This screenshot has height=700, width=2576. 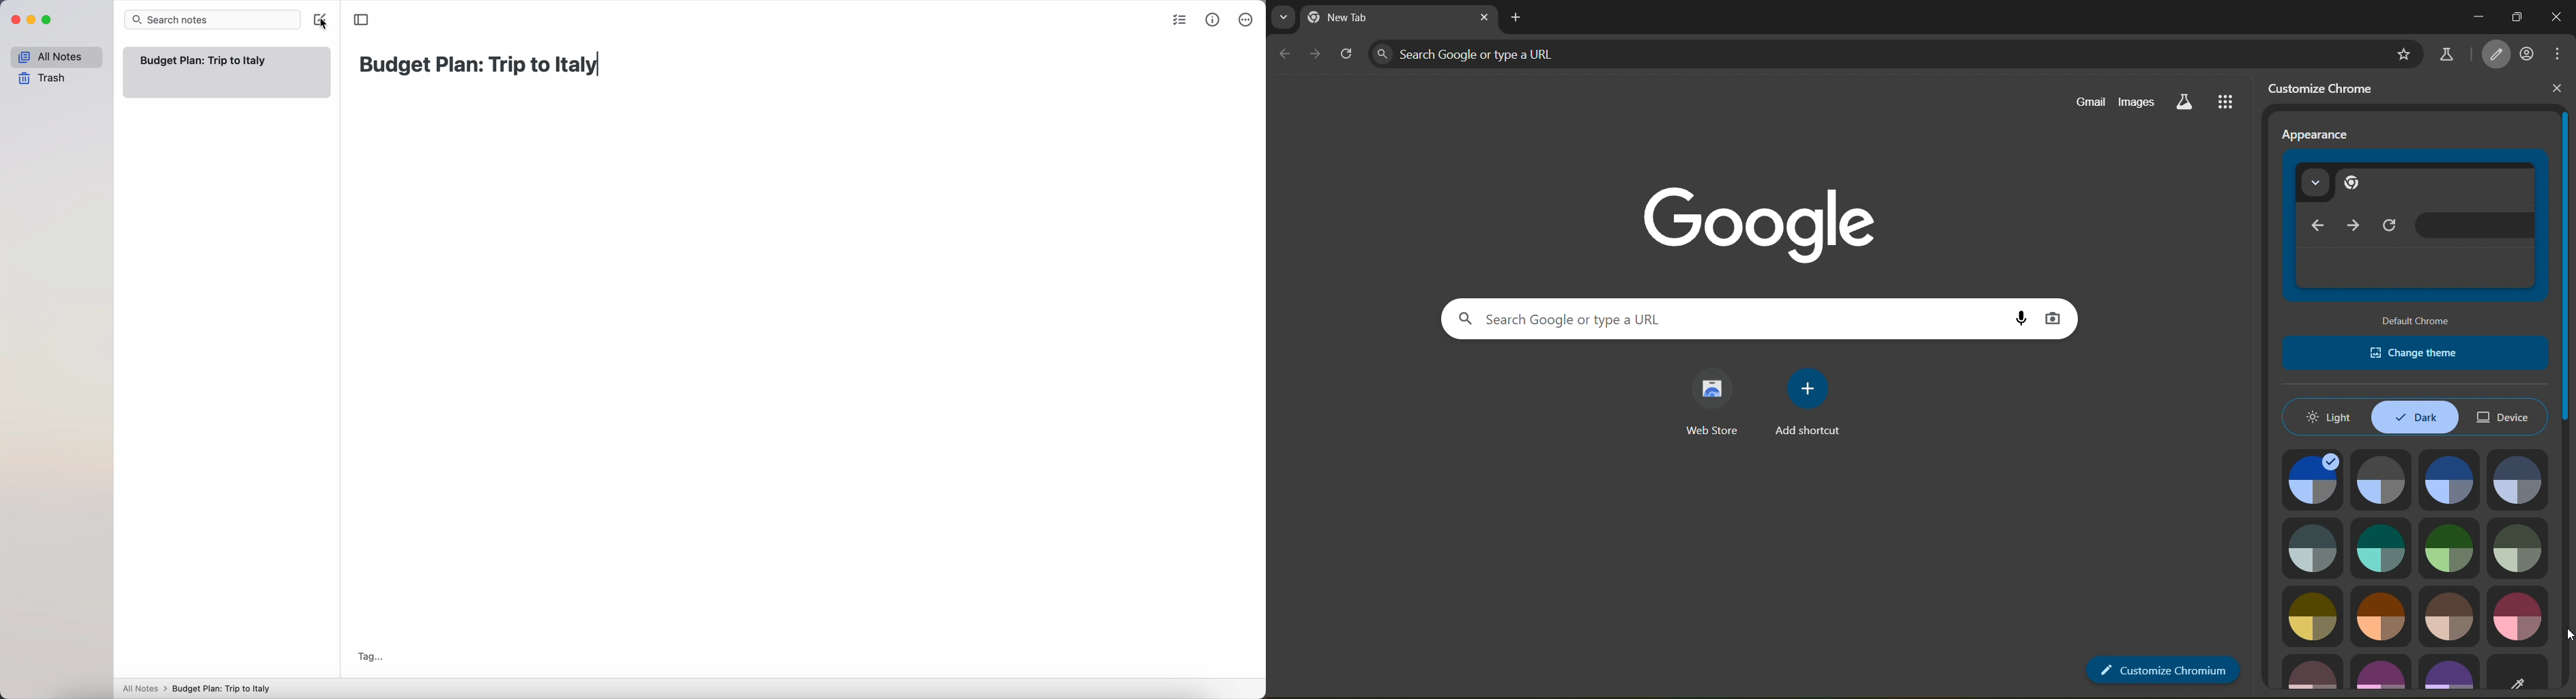 I want to click on images, so click(x=2139, y=103).